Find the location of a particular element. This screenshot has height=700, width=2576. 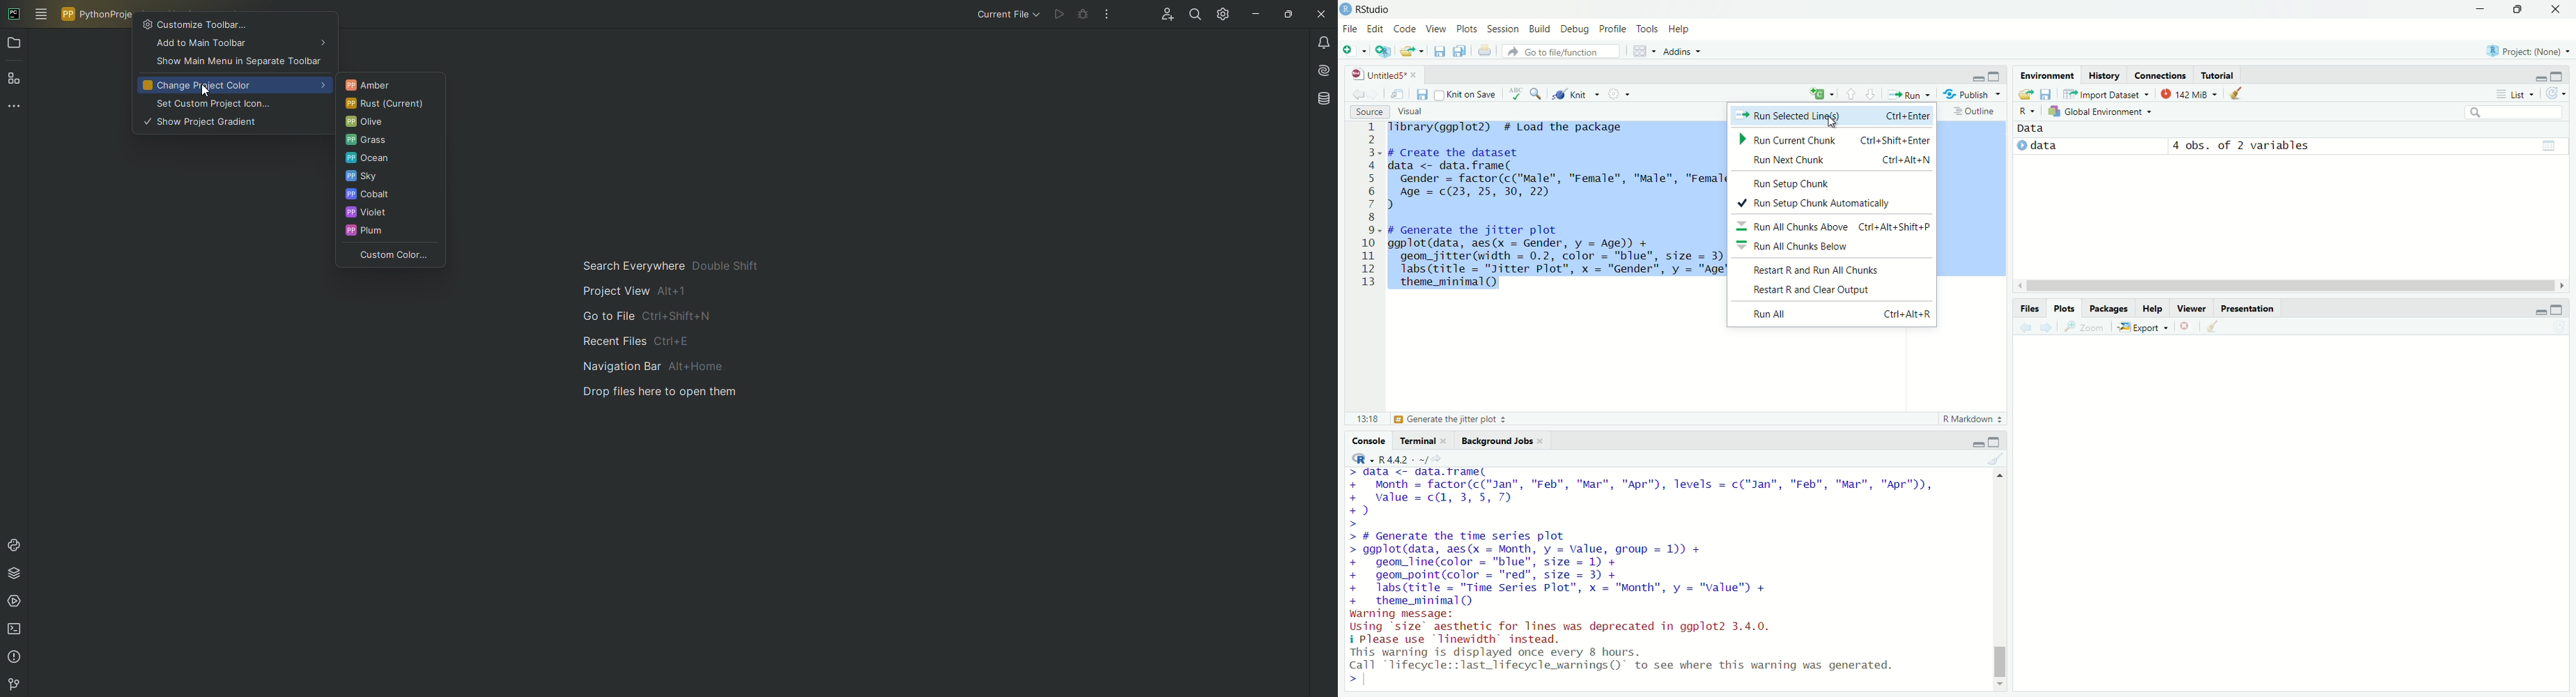

clear objects from the workspace is located at coordinates (2241, 94).